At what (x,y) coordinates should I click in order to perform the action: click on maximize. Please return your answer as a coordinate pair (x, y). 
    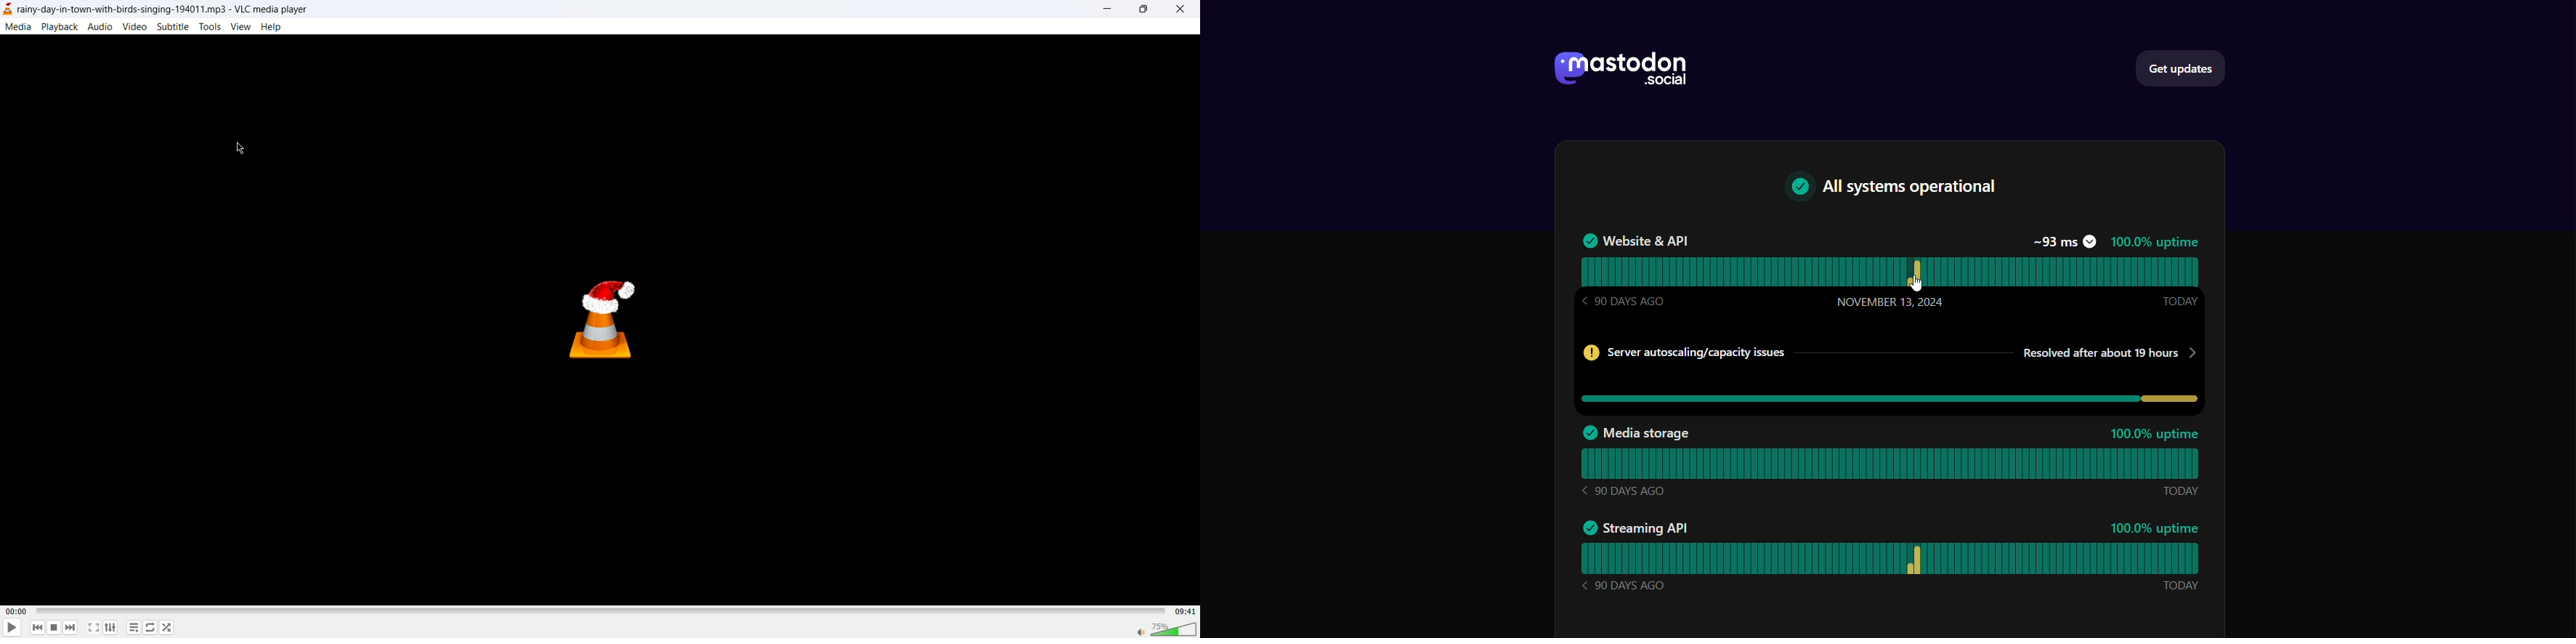
    Looking at the image, I should click on (1143, 9).